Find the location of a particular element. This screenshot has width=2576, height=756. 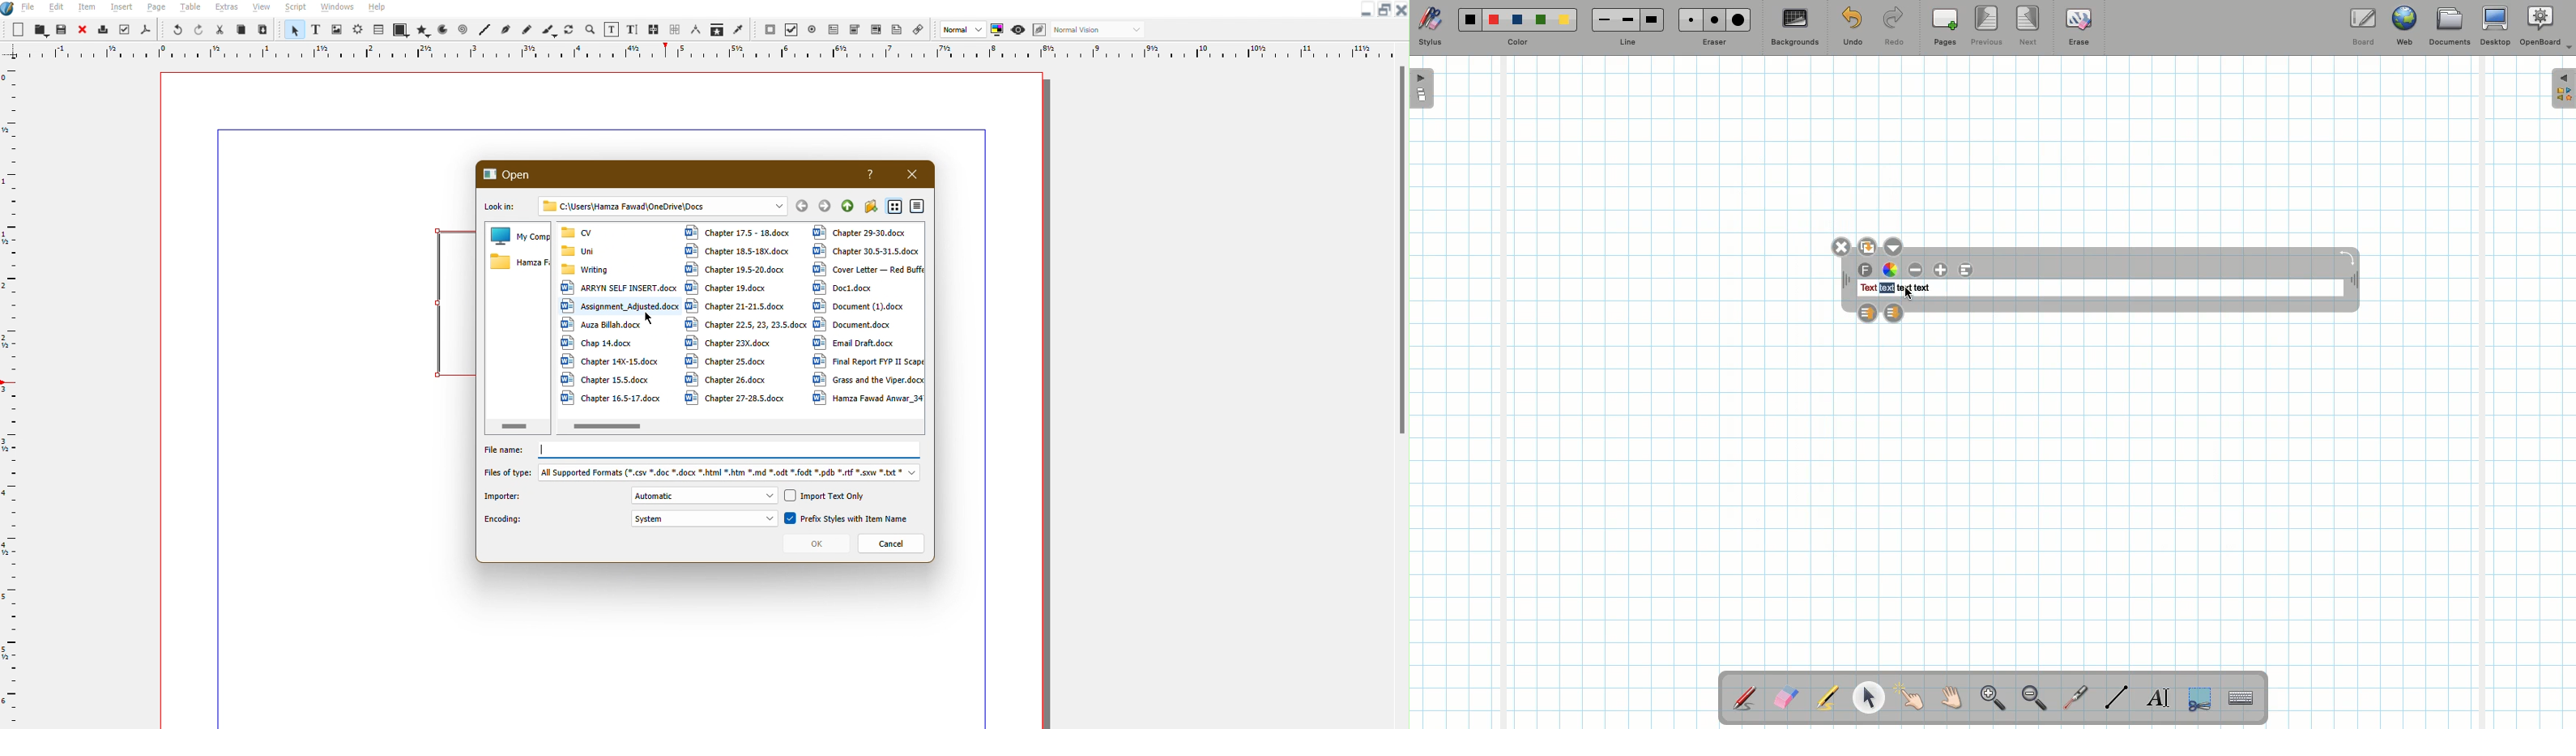

Link Text Frames is located at coordinates (665, 29).